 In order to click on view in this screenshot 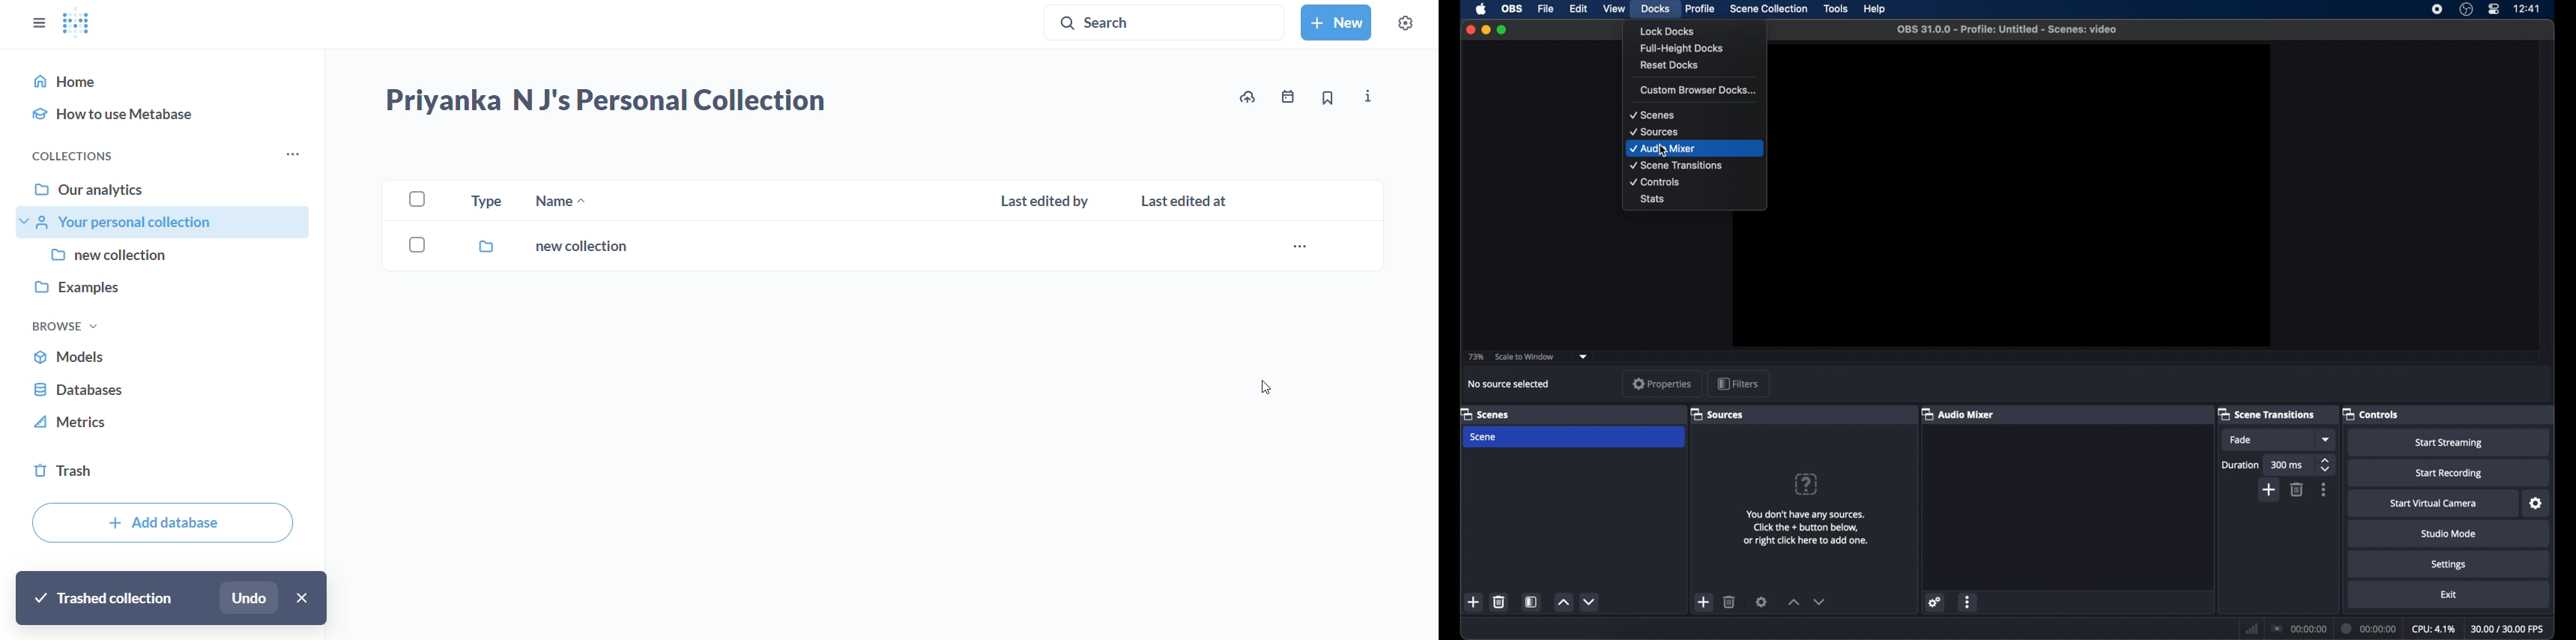, I will do `click(1614, 8)`.